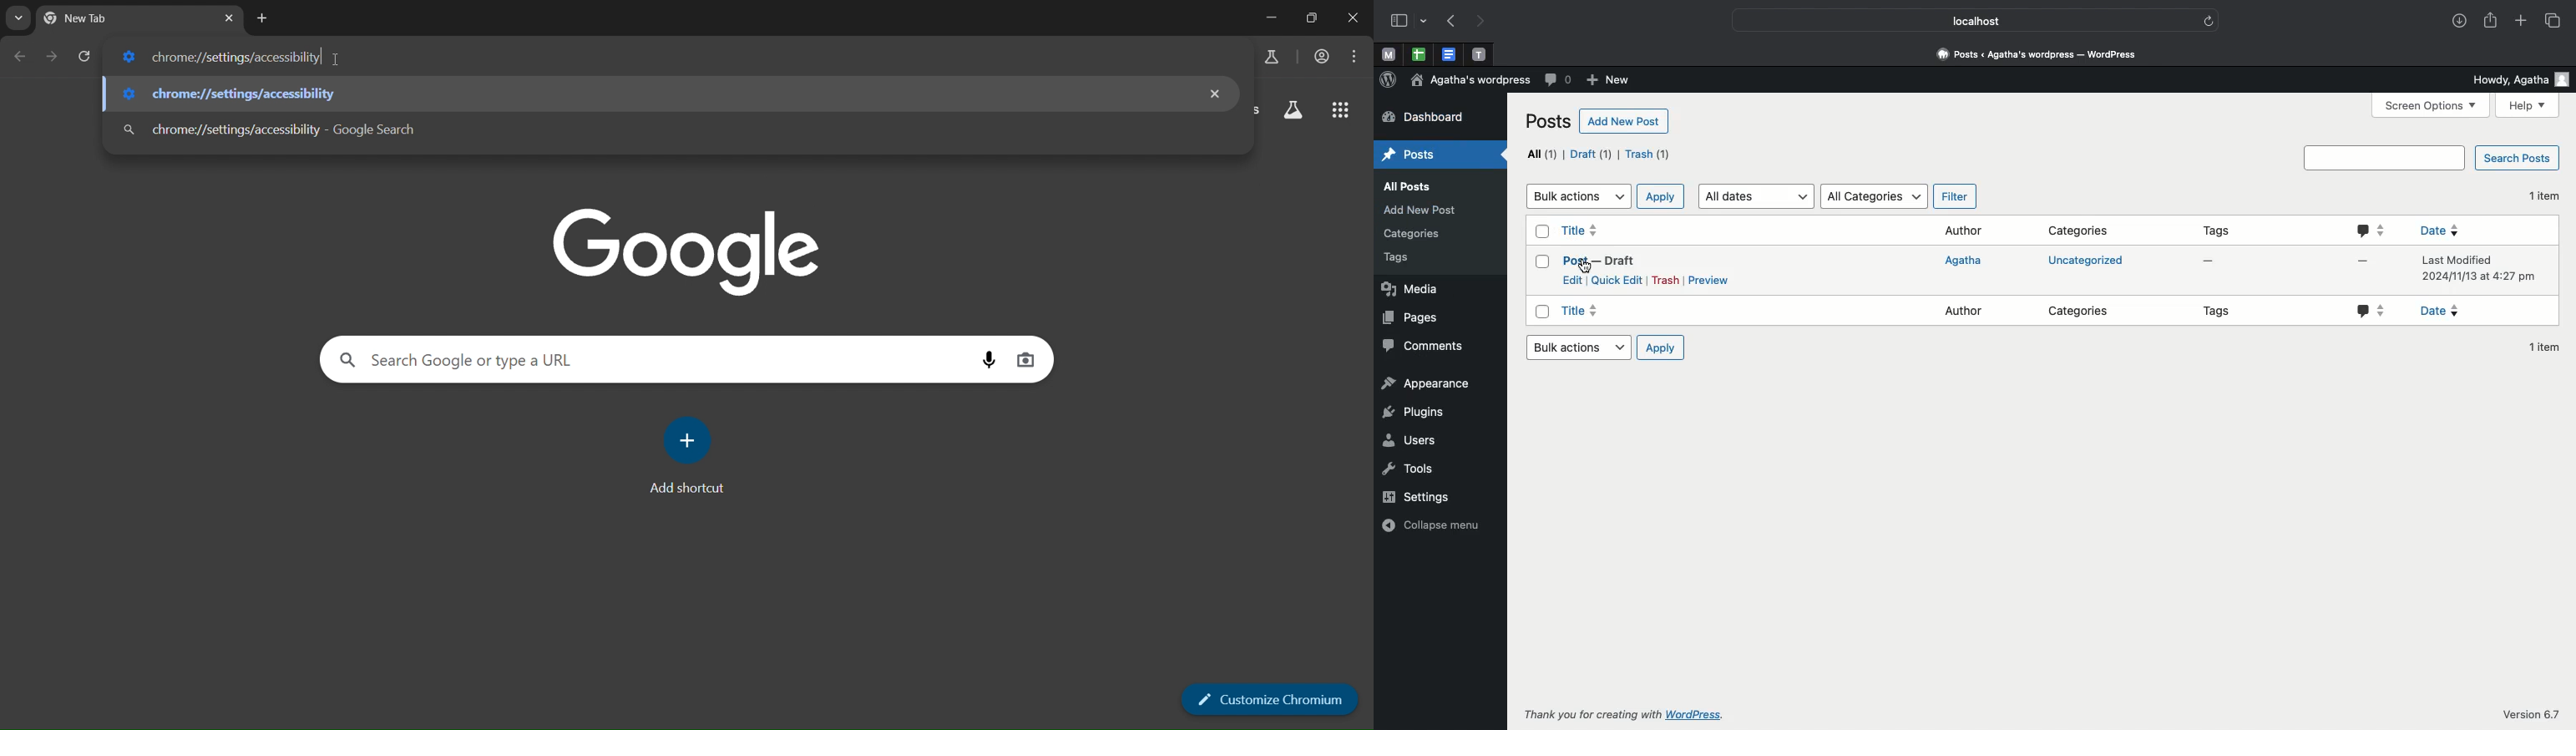  What do you see at coordinates (2516, 158) in the screenshot?
I see `Search posts` at bounding box center [2516, 158].